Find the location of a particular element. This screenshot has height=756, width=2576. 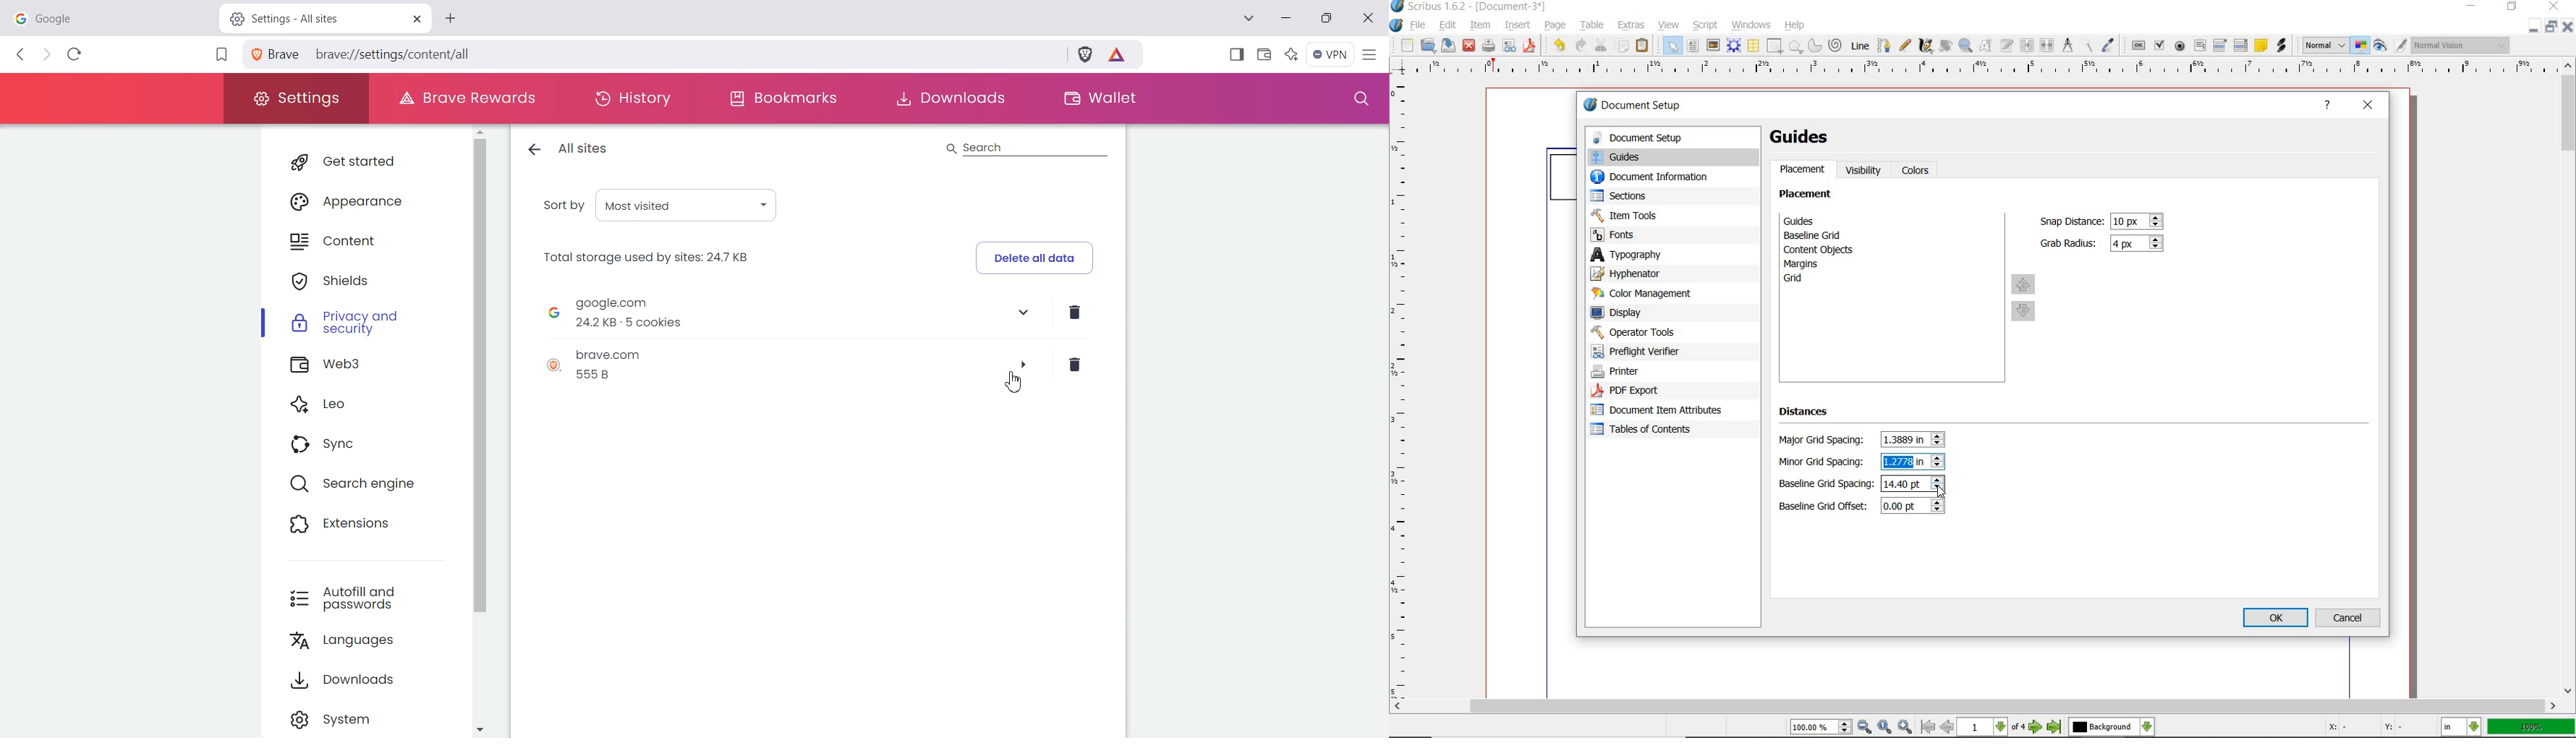

baseline grid is located at coordinates (1817, 235).